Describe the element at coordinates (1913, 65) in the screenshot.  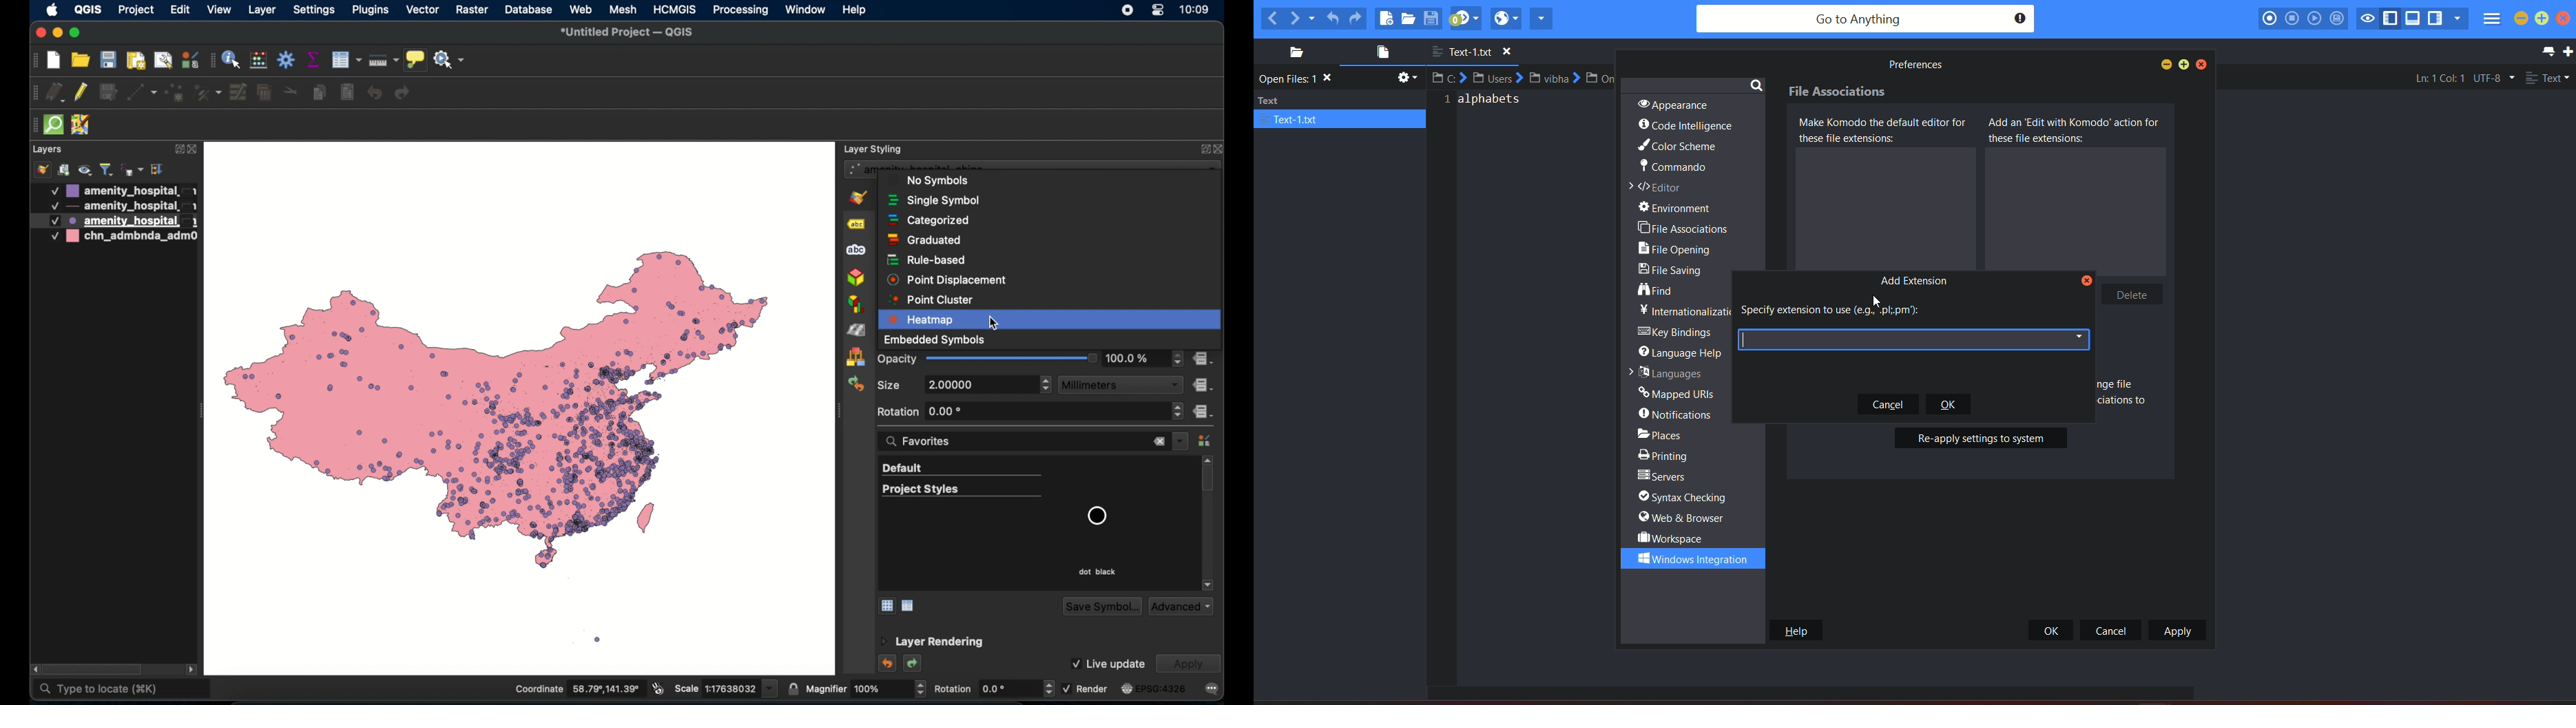
I see `Preferences` at that location.